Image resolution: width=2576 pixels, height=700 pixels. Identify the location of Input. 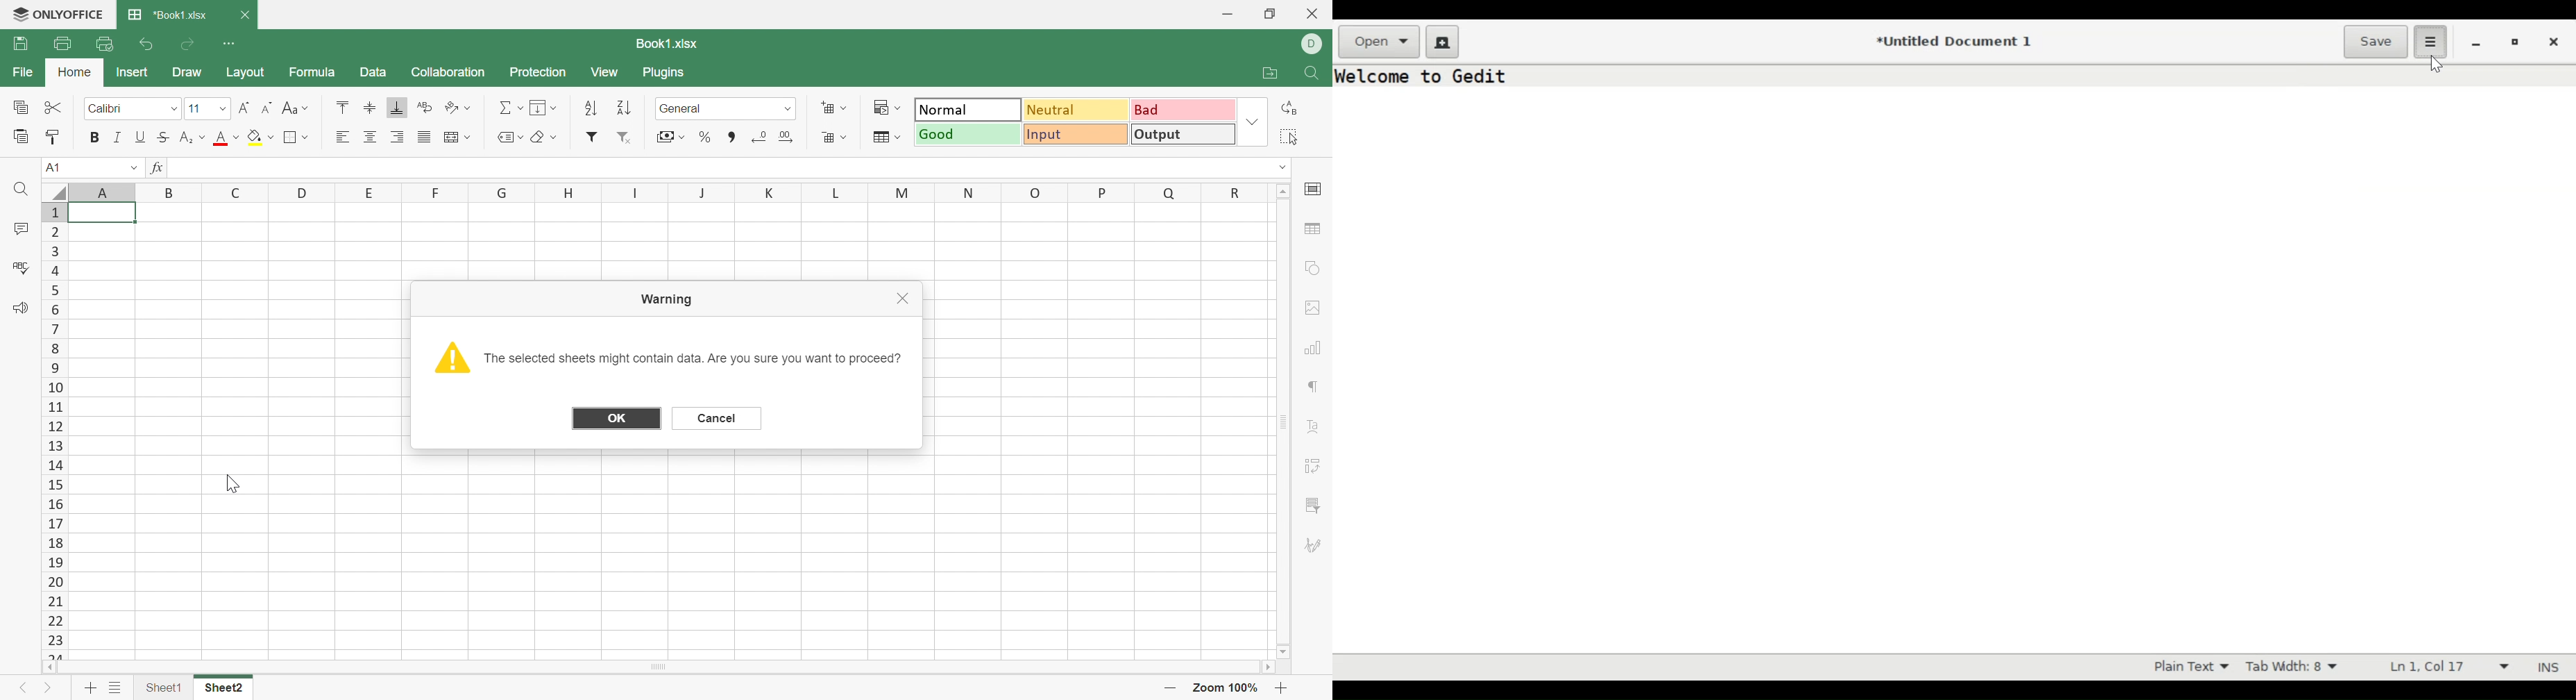
(1073, 135).